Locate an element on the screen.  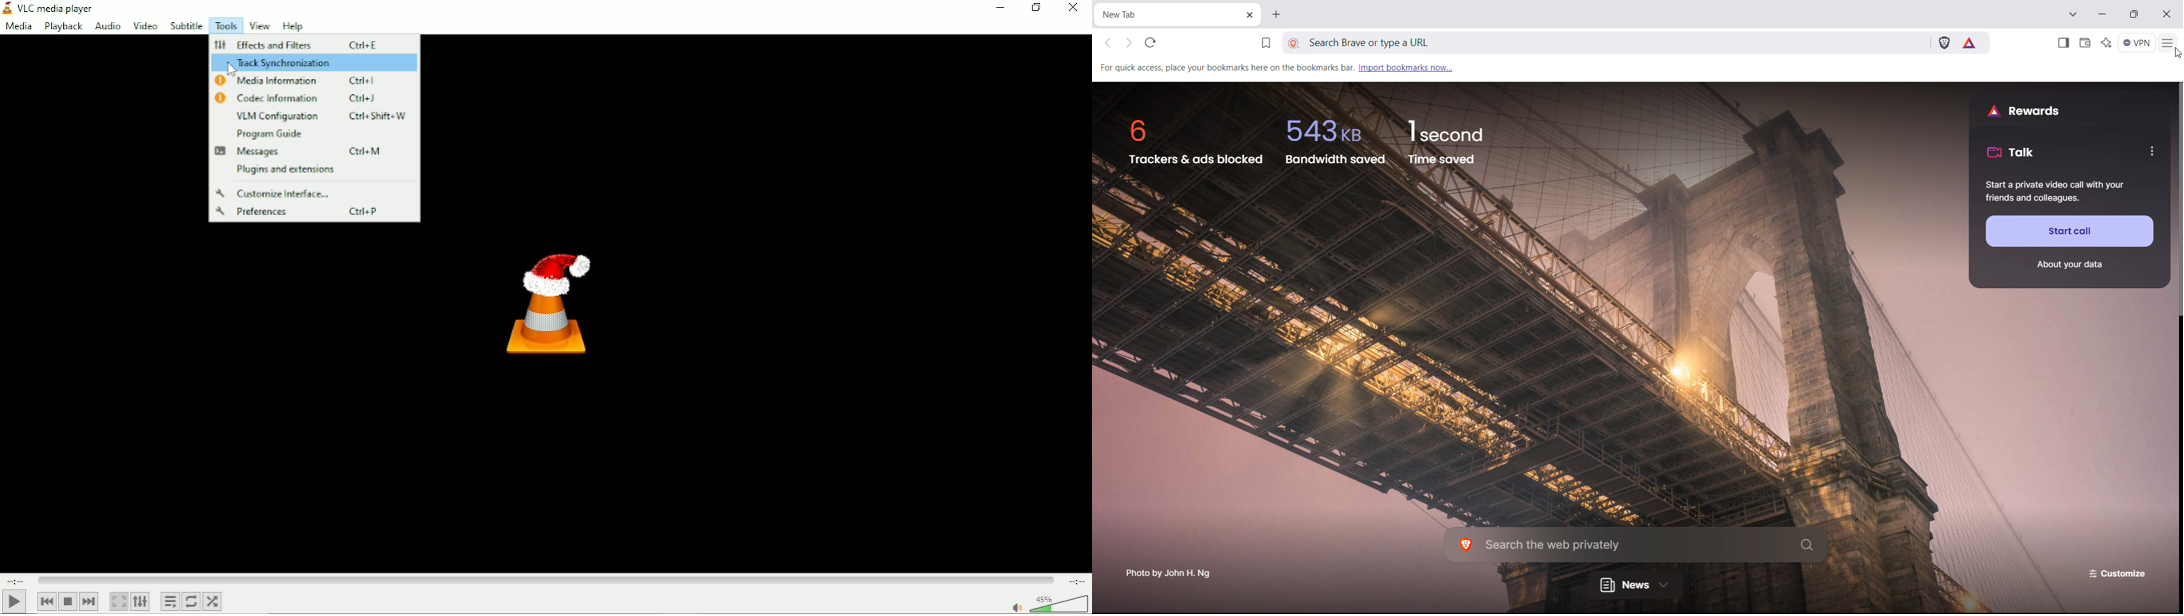
Photo by John H. Ng is located at coordinates (1172, 573).